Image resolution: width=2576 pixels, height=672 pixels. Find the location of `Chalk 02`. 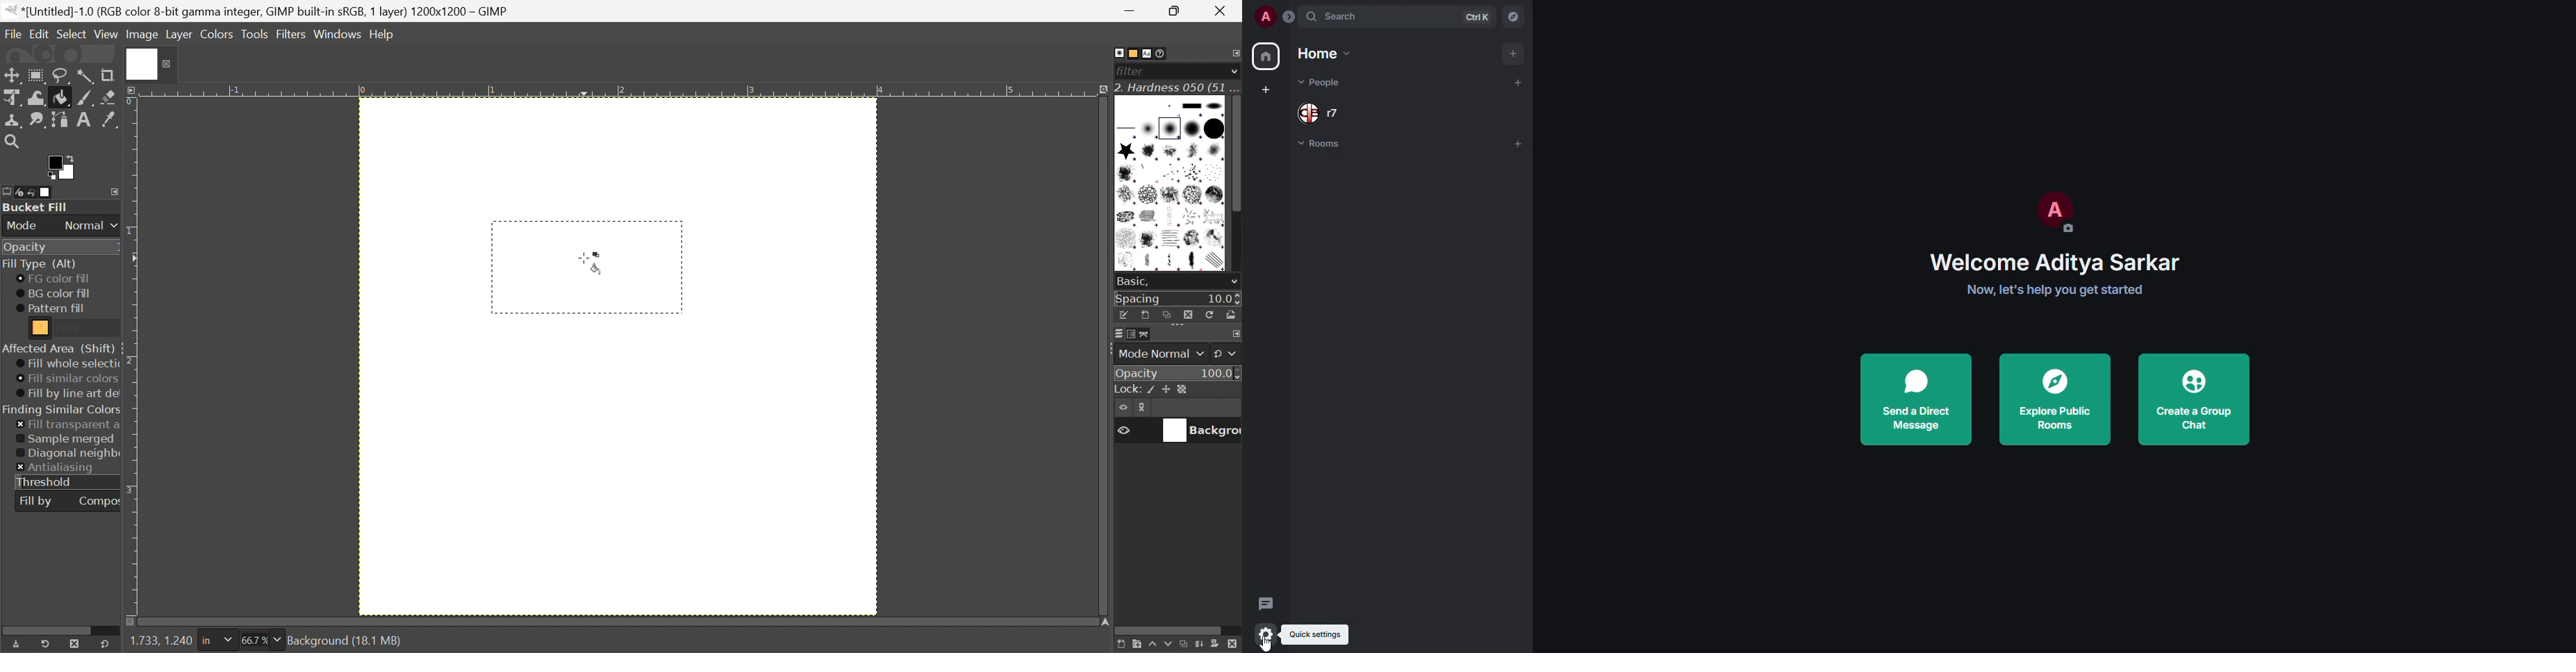

Chalk 02 is located at coordinates (1192, 195).